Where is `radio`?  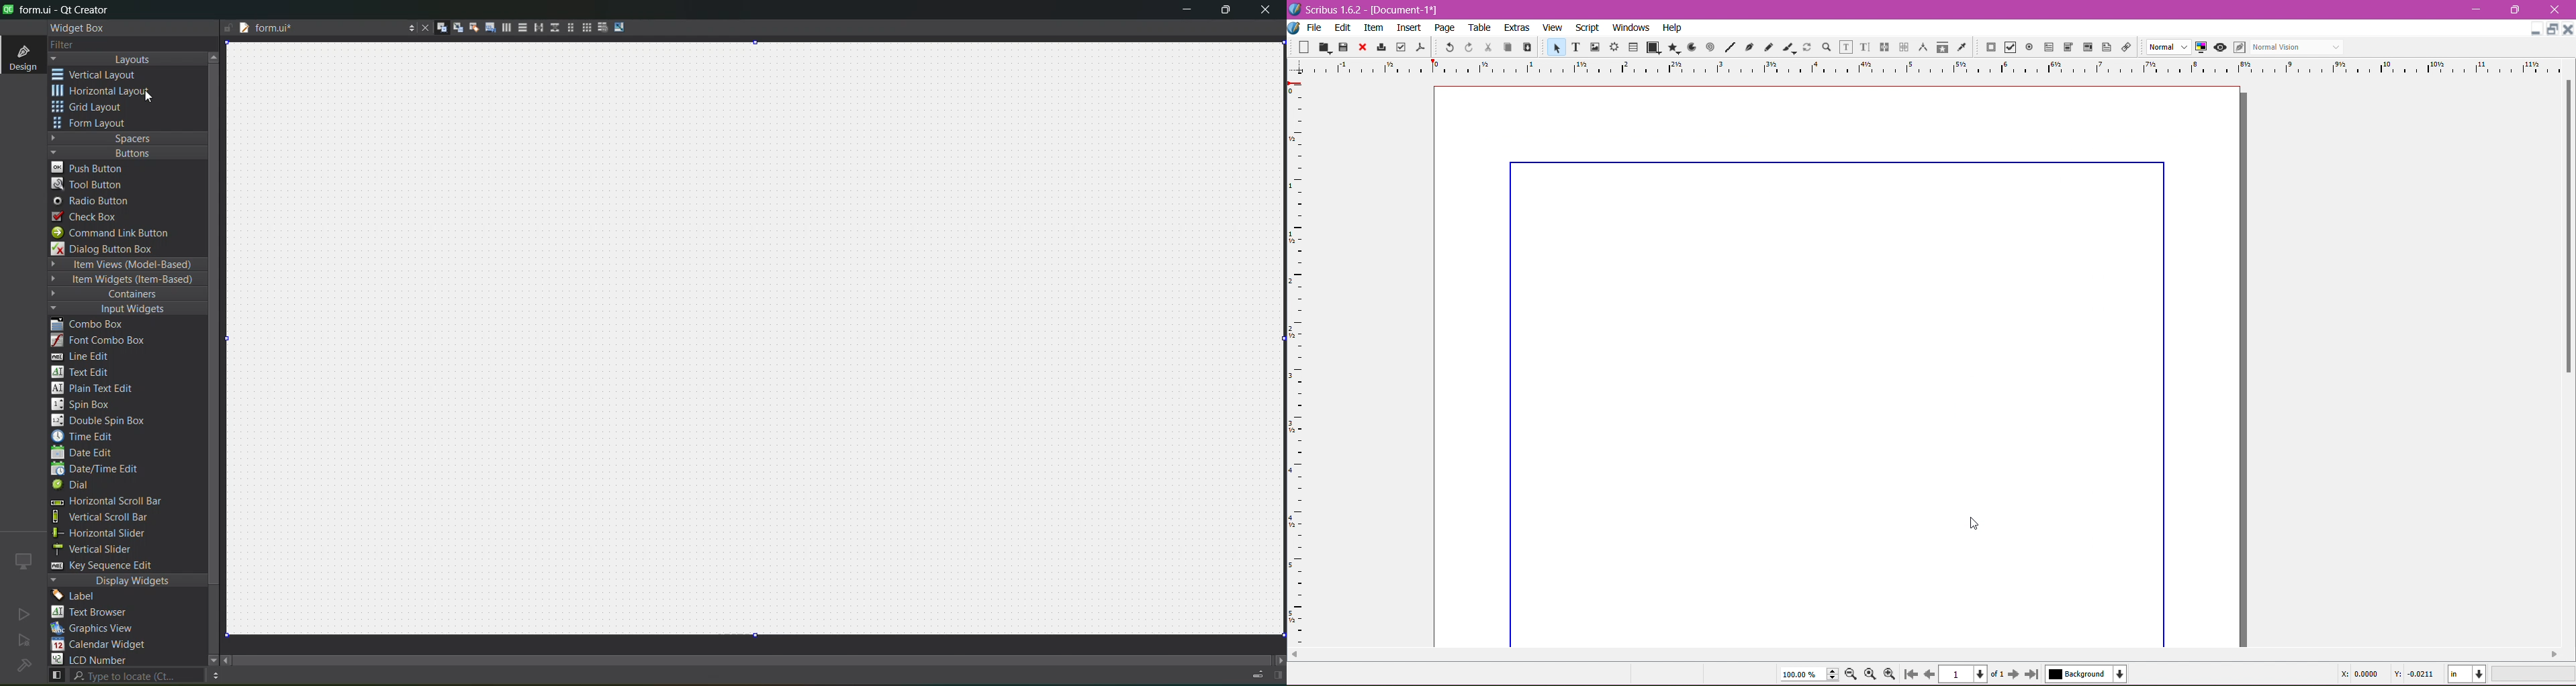
radio is located at coordinates (95, 202).